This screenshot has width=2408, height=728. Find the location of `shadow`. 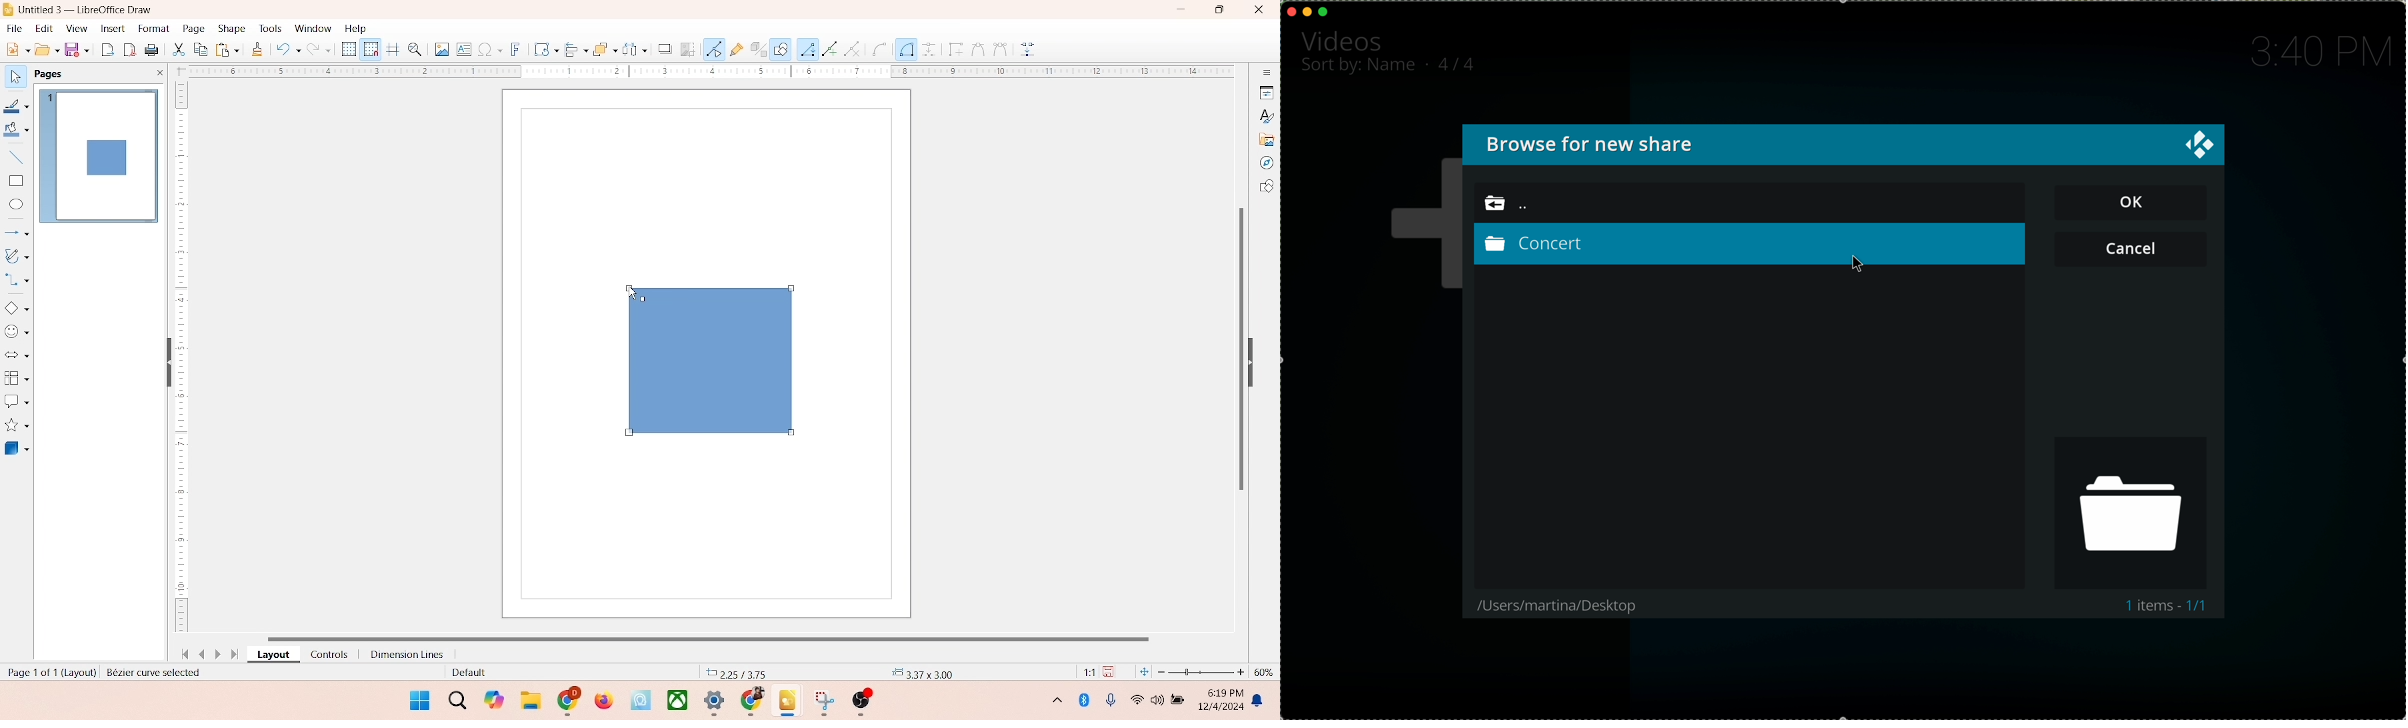

shadow is located at coordinates (662, 47).